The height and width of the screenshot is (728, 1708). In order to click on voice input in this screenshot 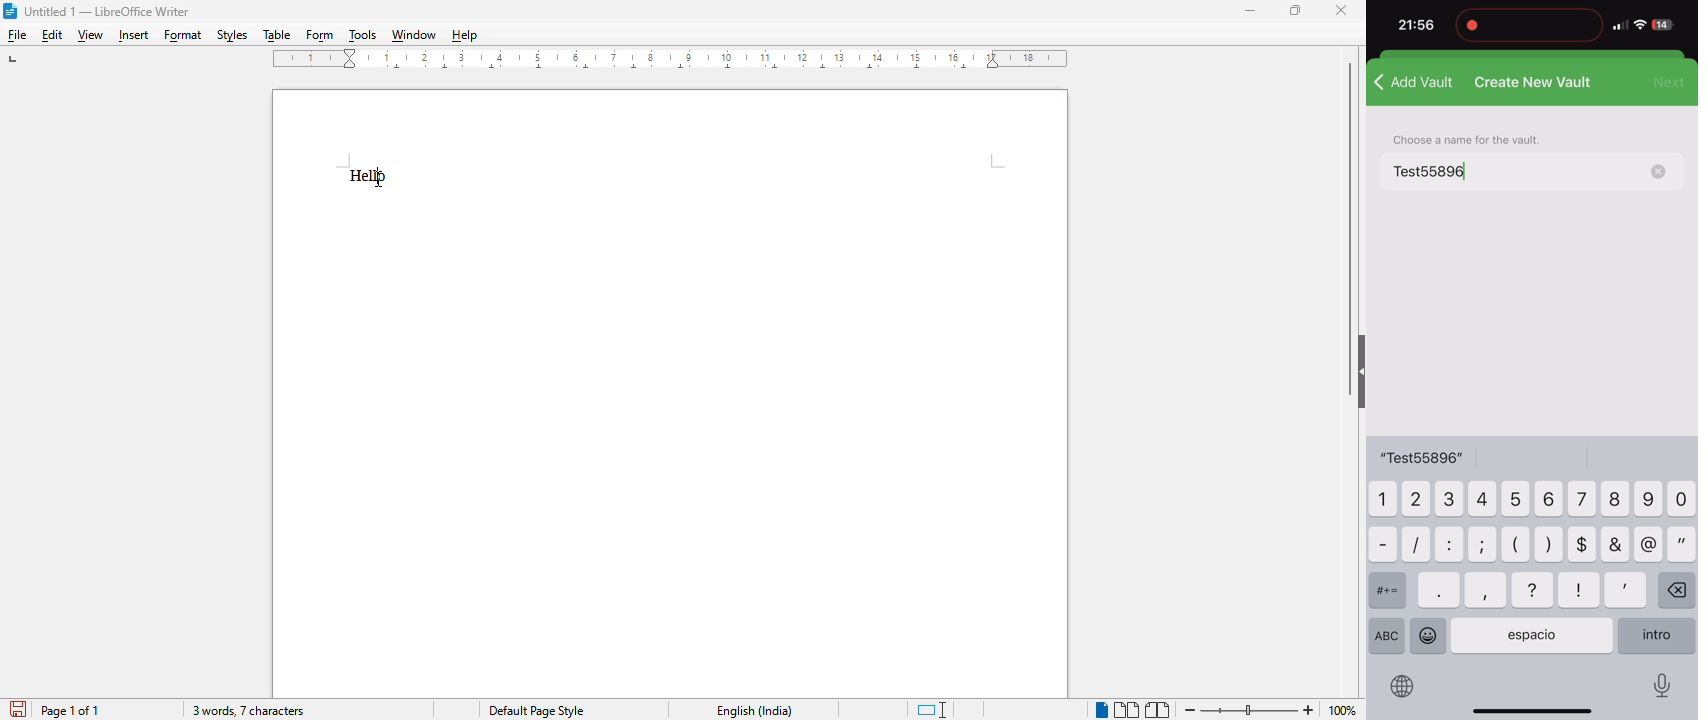, I will do `click(1664, 685)`.